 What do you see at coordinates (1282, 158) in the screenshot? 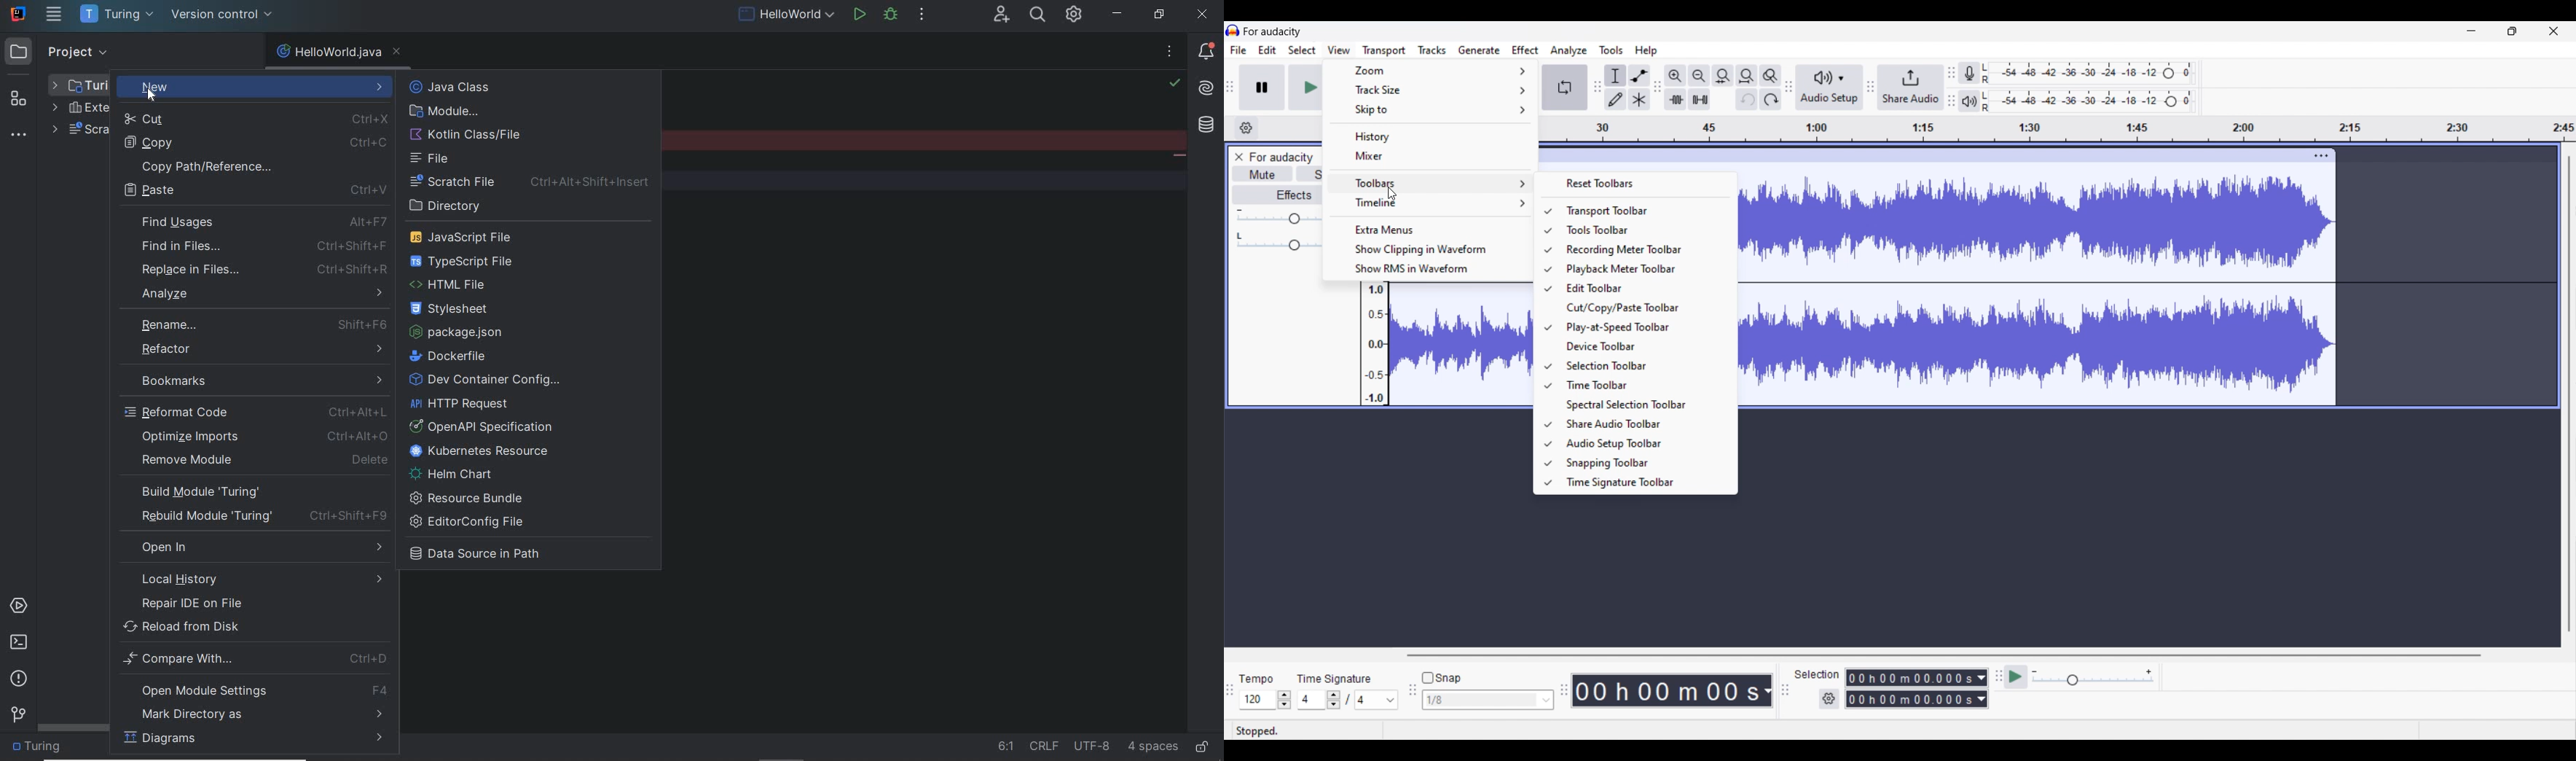
I see `for audacity` at bounding box center [1282, 158].